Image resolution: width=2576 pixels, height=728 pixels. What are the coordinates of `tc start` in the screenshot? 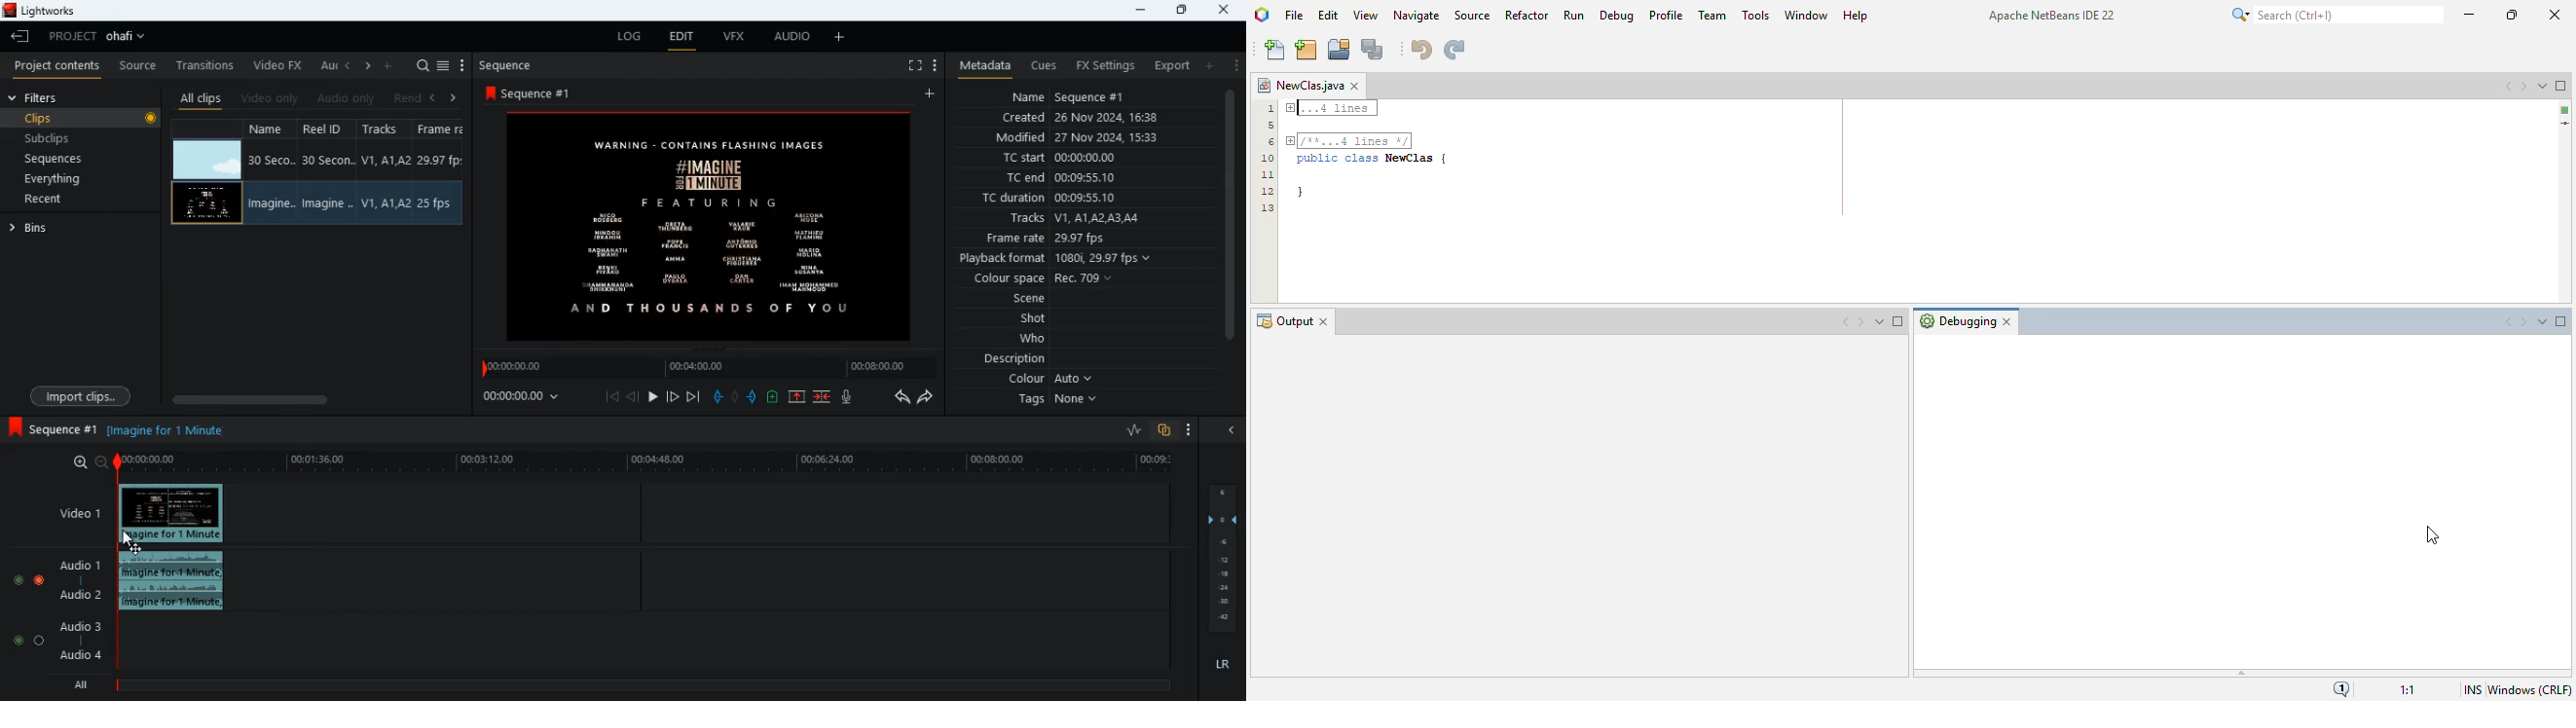 It's located at (1088, 159).